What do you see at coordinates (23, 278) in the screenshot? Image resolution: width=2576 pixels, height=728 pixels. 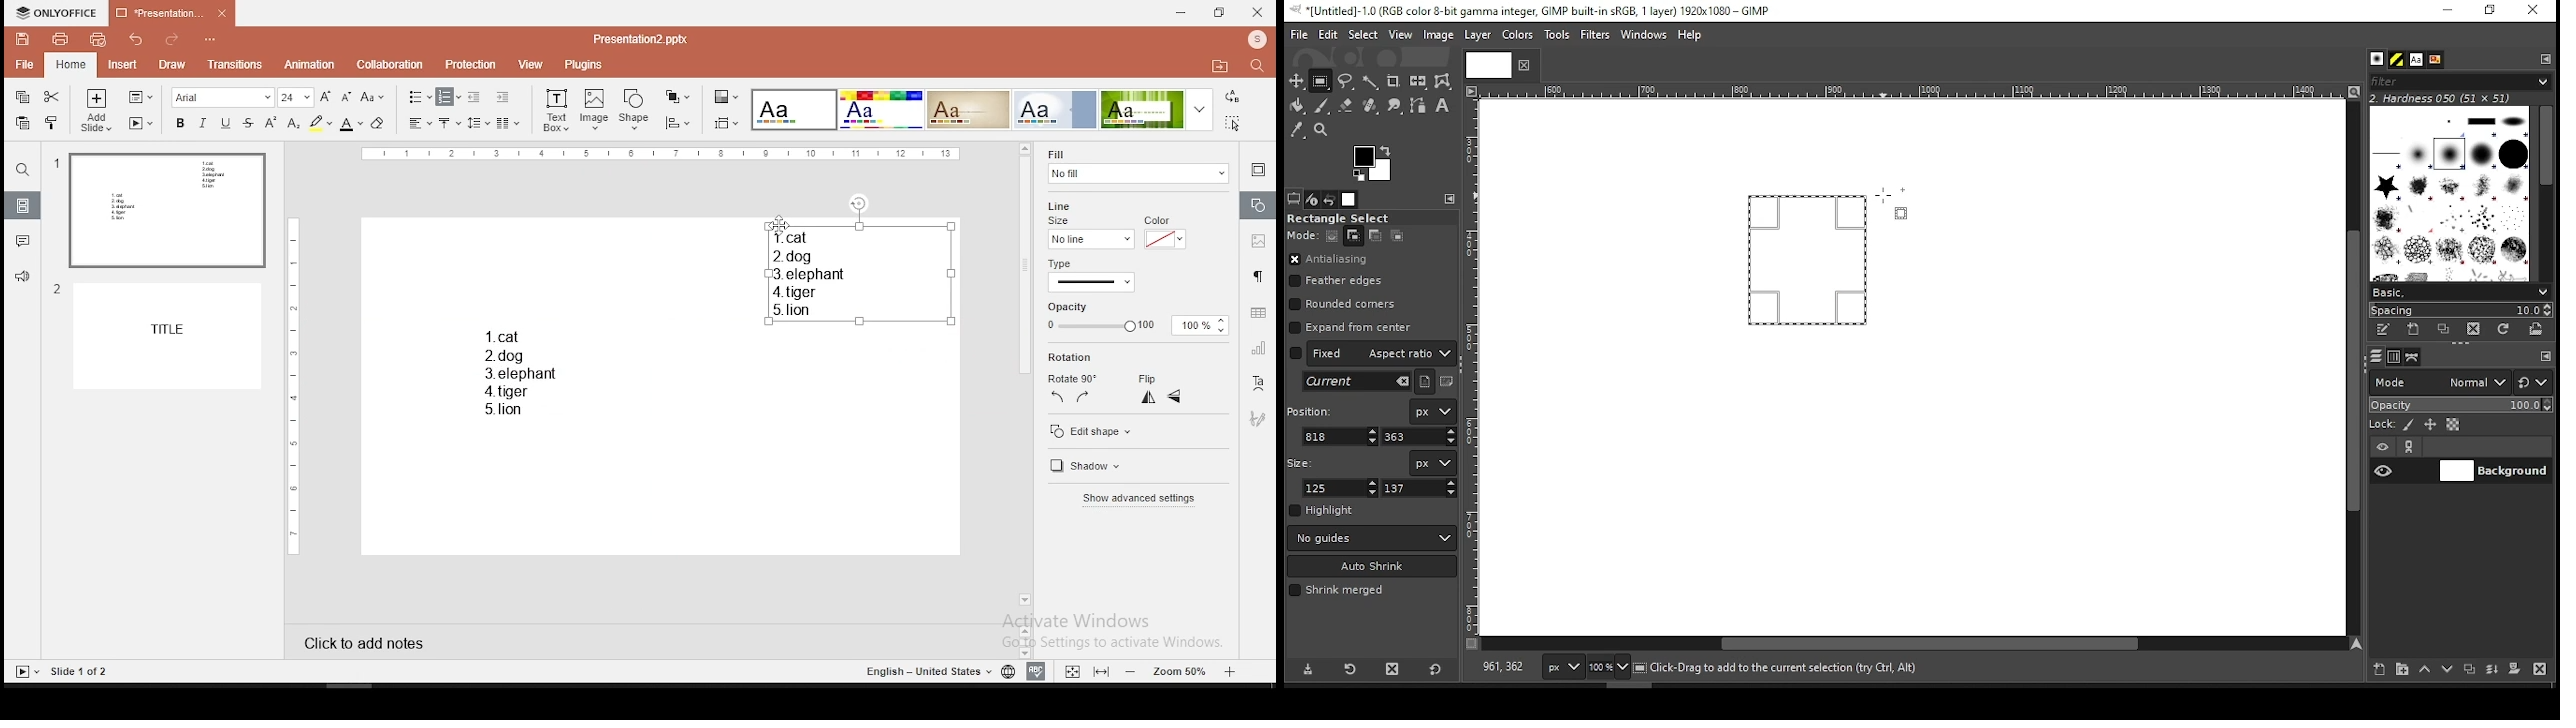 I see `support and feedback` at bounding box center [23, 278].